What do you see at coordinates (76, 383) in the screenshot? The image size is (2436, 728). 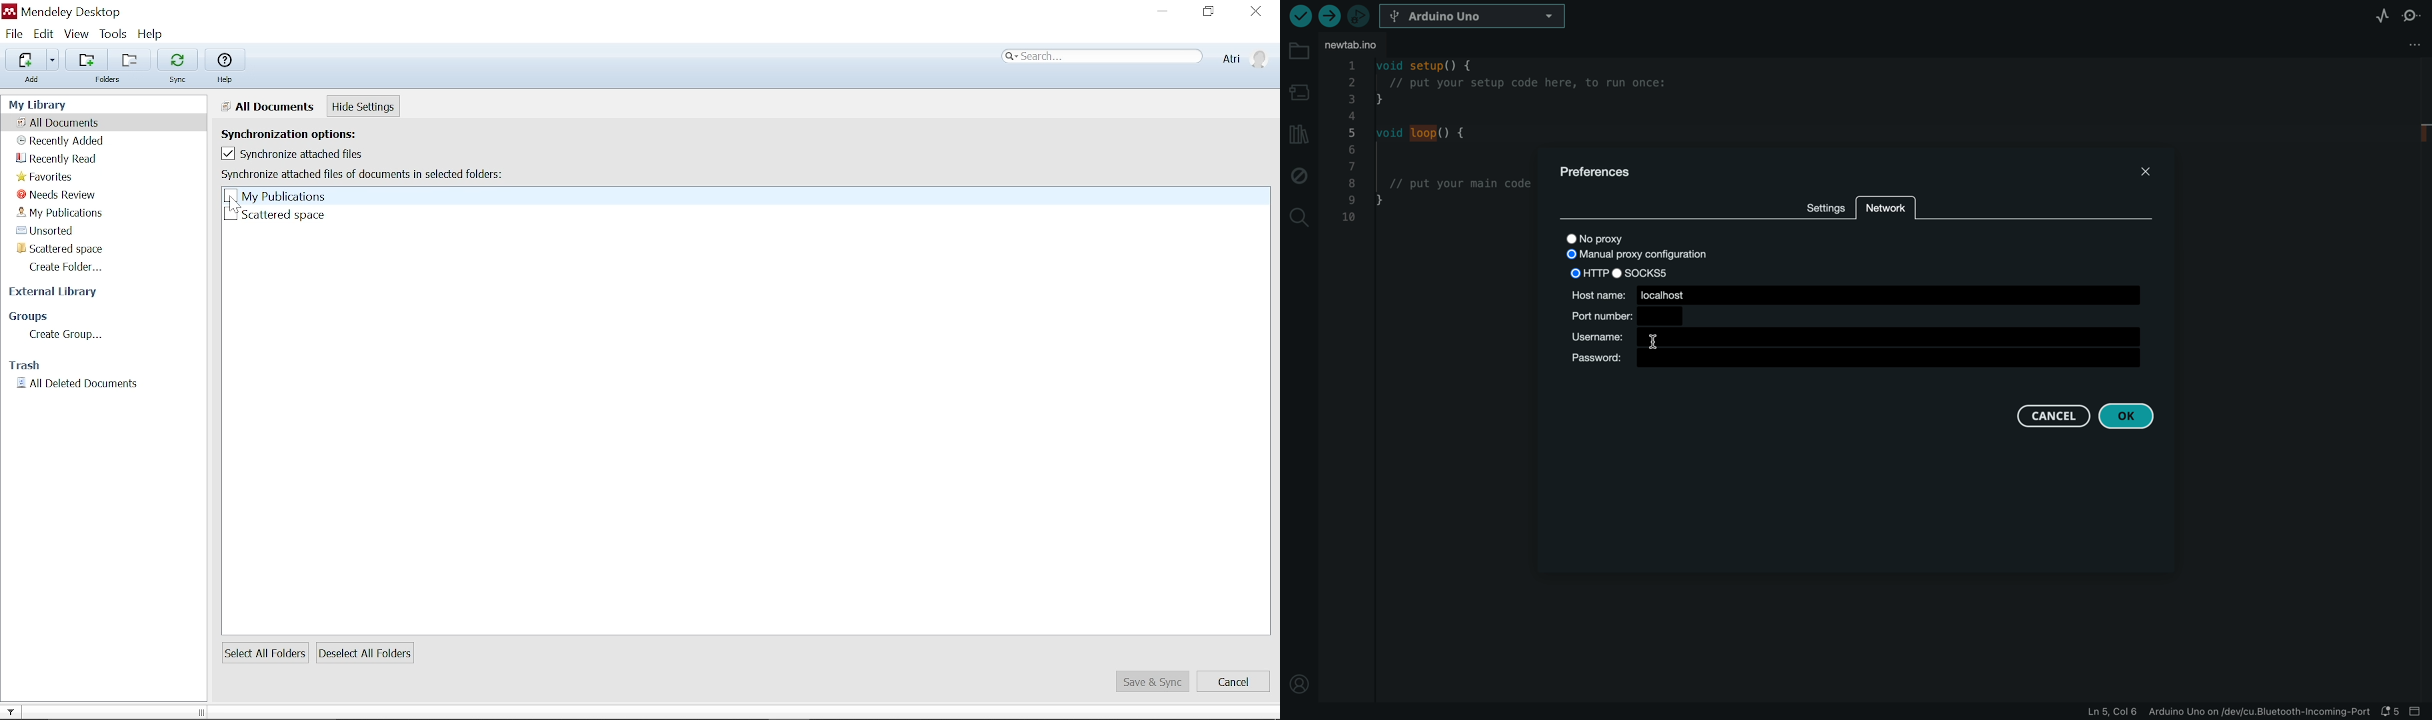 I see `All deleted documents` at bounding box center [76, 383].